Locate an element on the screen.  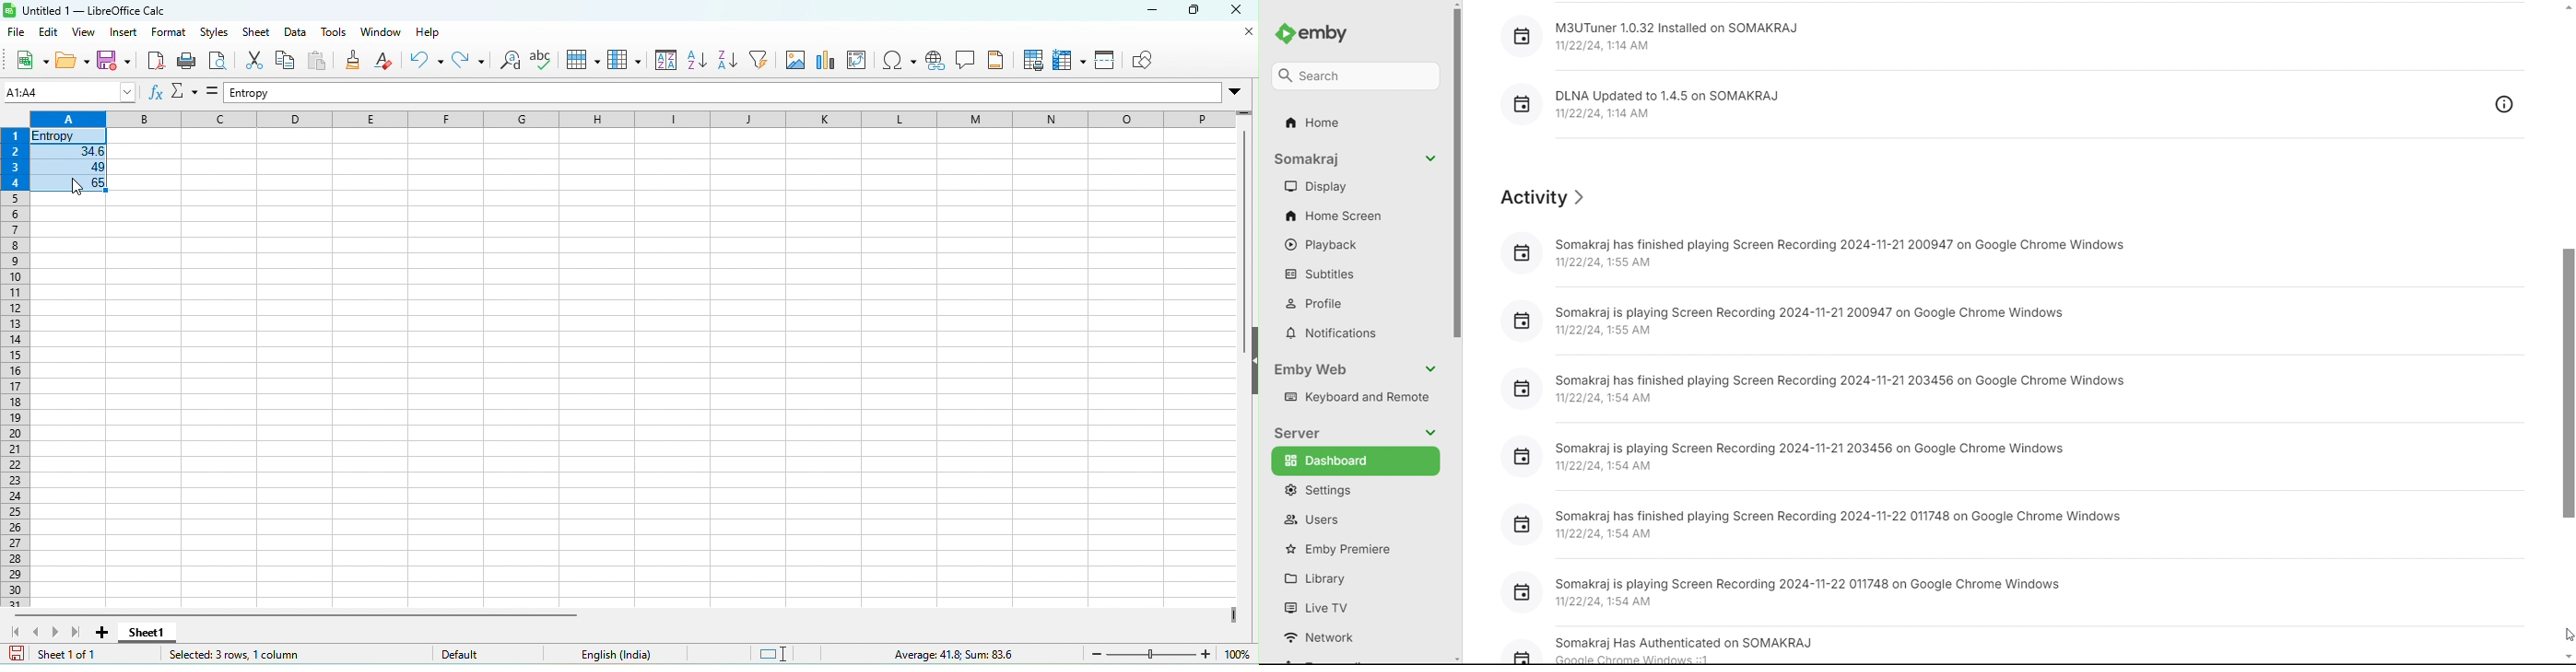
copy is located at coordinates (283, 61).